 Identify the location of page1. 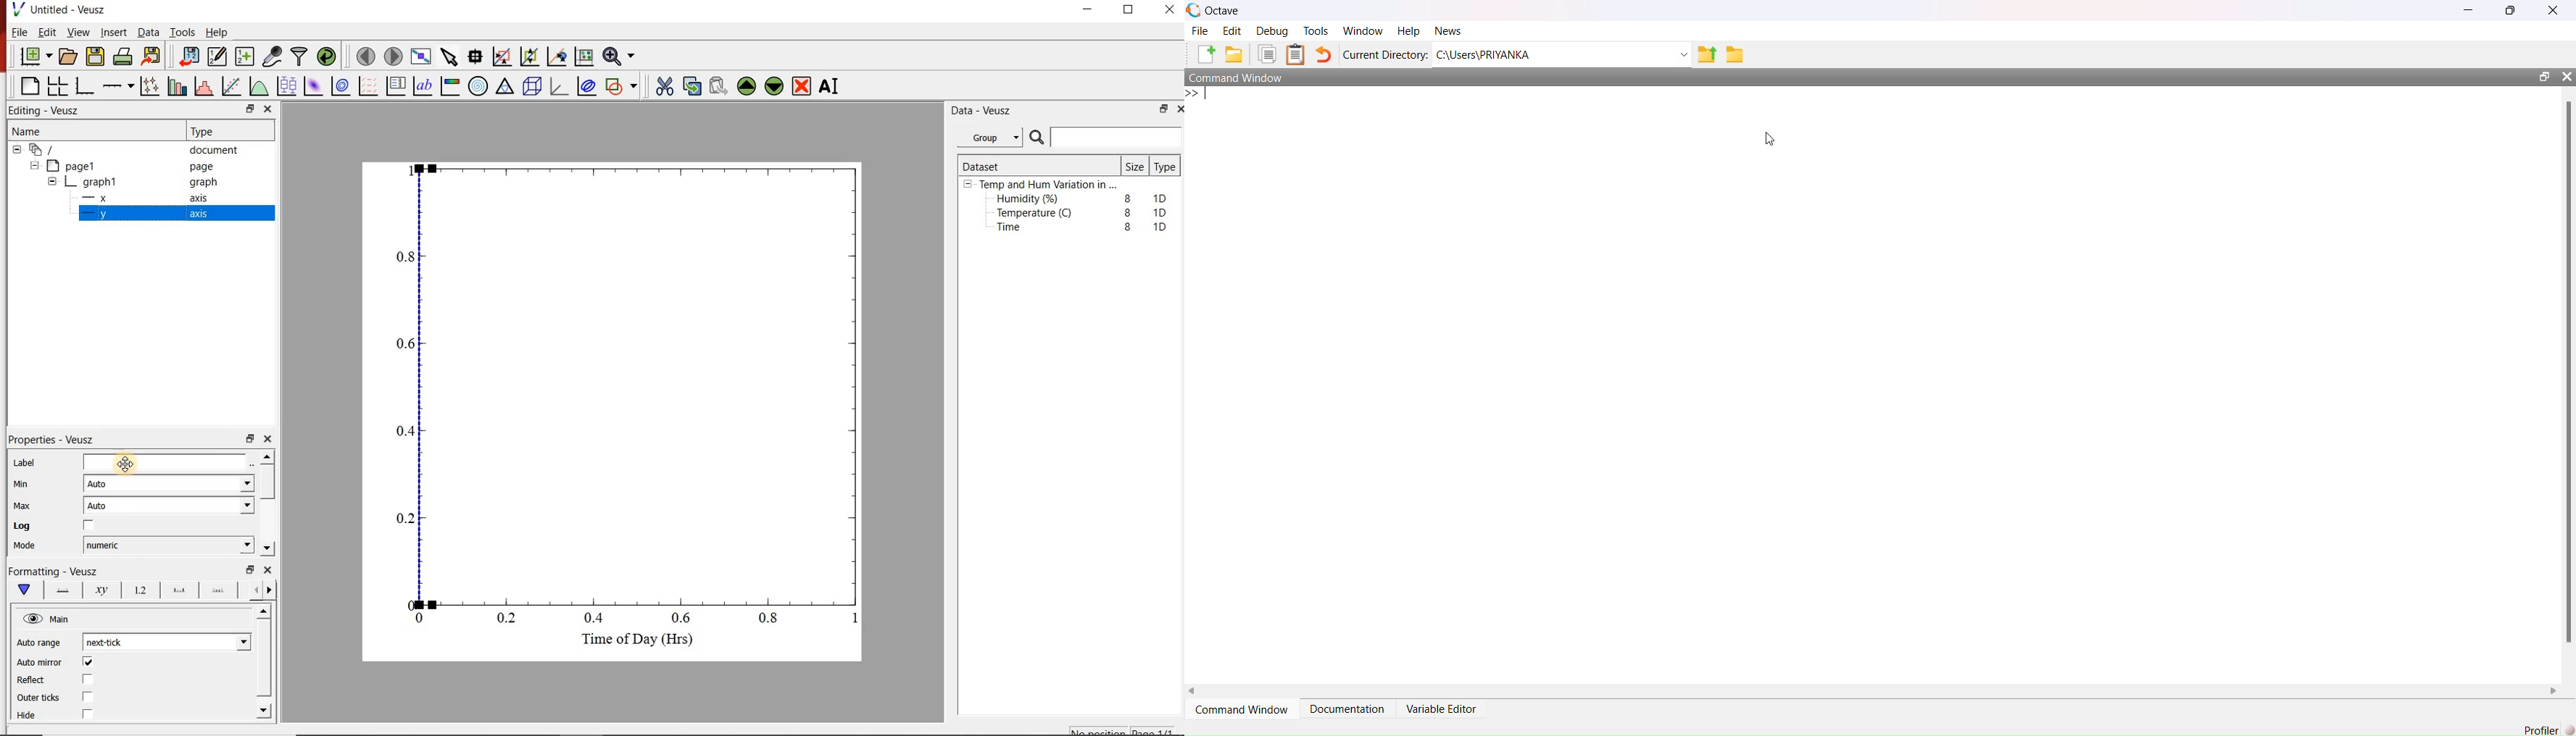
(79, 165).